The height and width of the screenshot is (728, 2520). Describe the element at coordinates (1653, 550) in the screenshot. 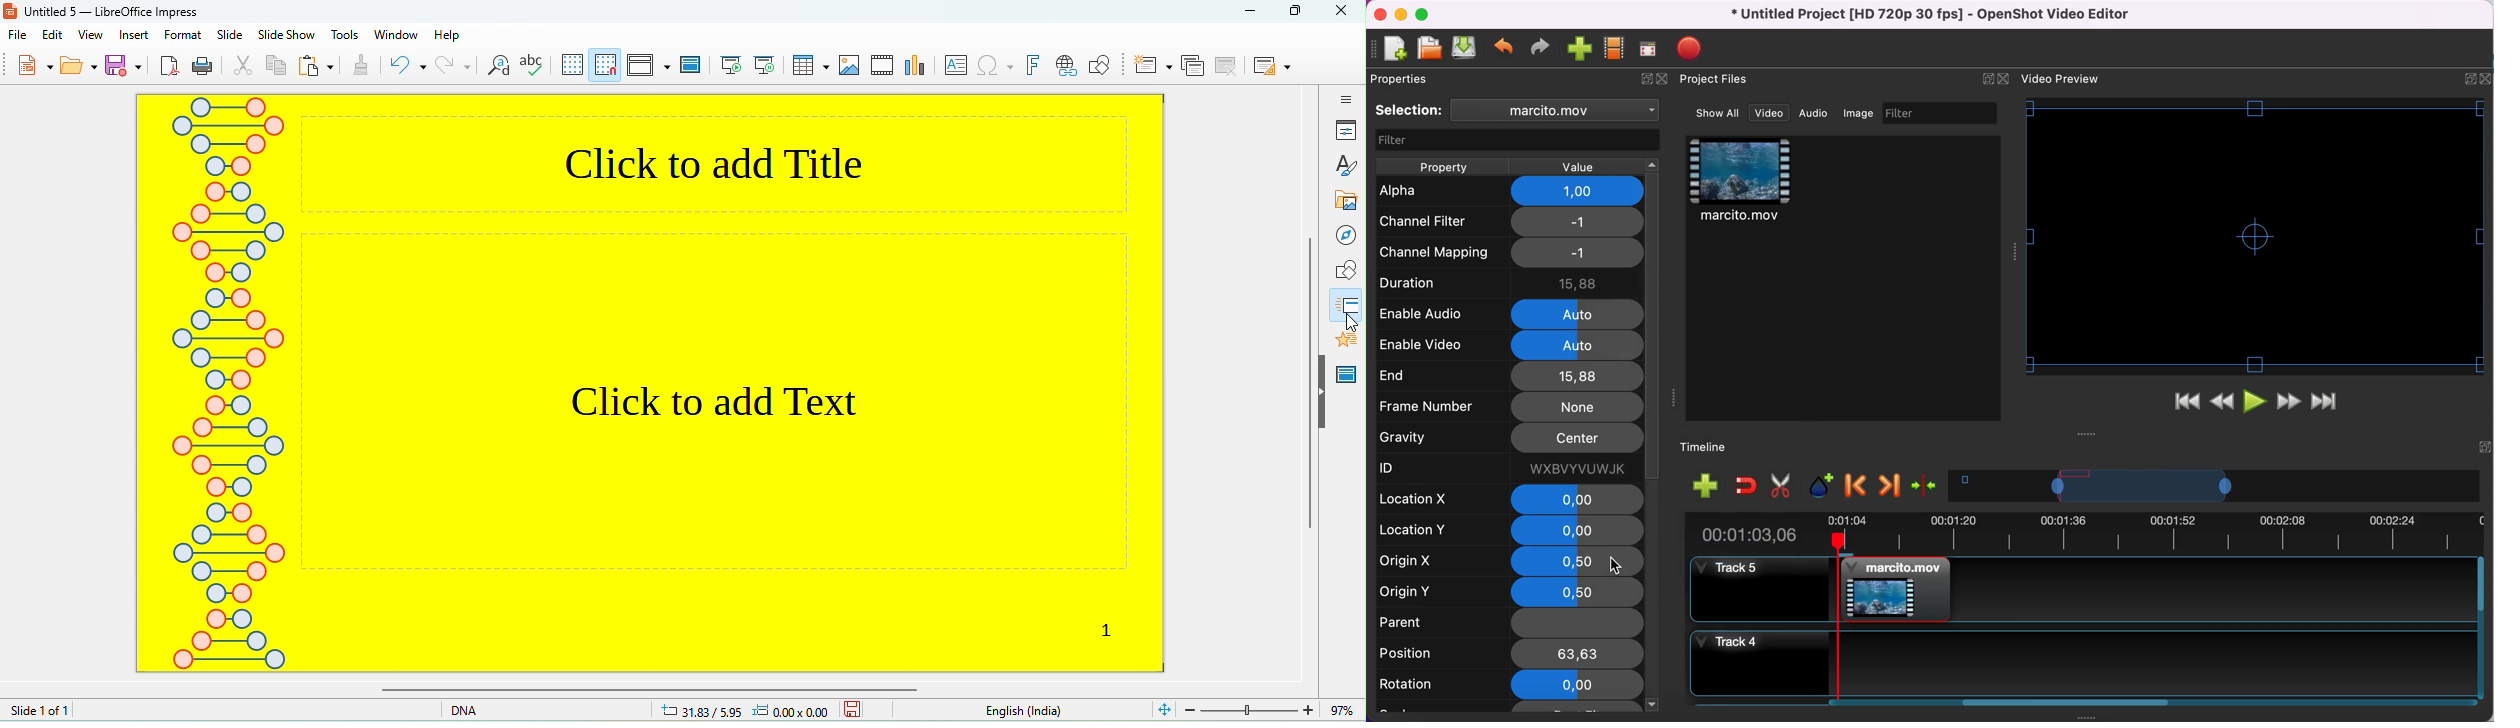

I see `vertical scroll bar` at that location.